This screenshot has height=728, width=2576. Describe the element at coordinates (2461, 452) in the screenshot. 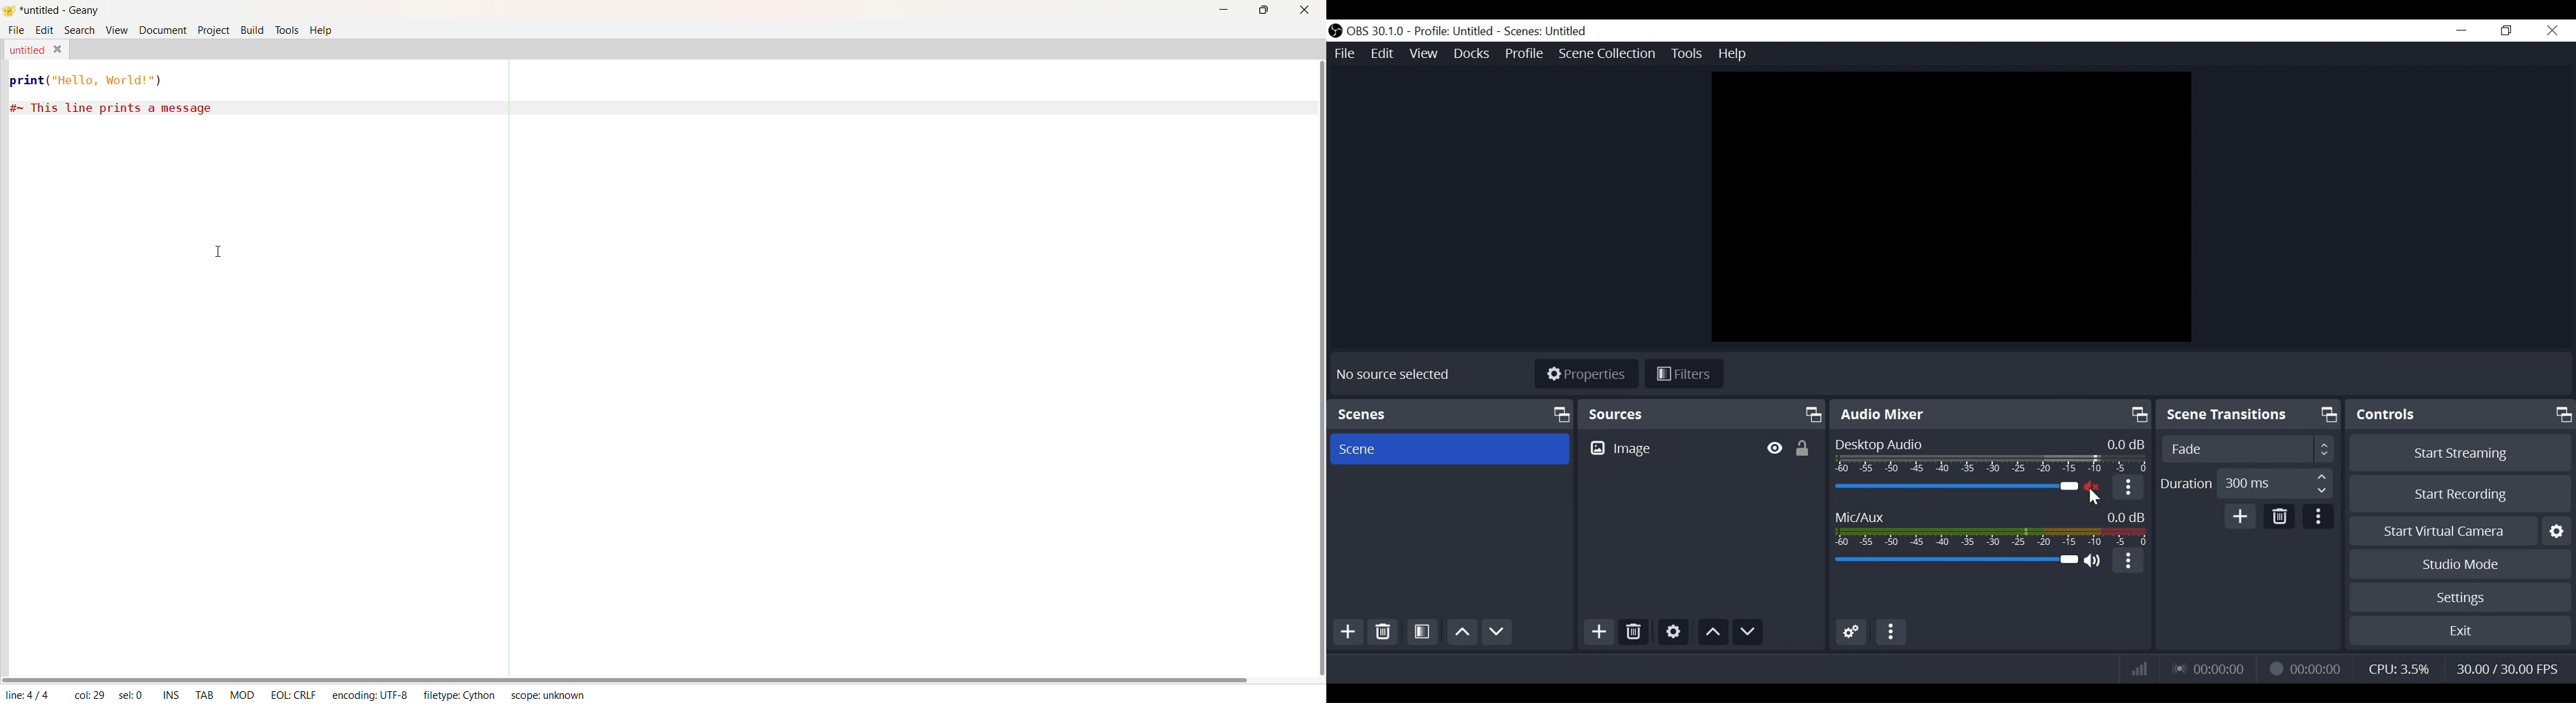

I see `Start Streaming` at that location.